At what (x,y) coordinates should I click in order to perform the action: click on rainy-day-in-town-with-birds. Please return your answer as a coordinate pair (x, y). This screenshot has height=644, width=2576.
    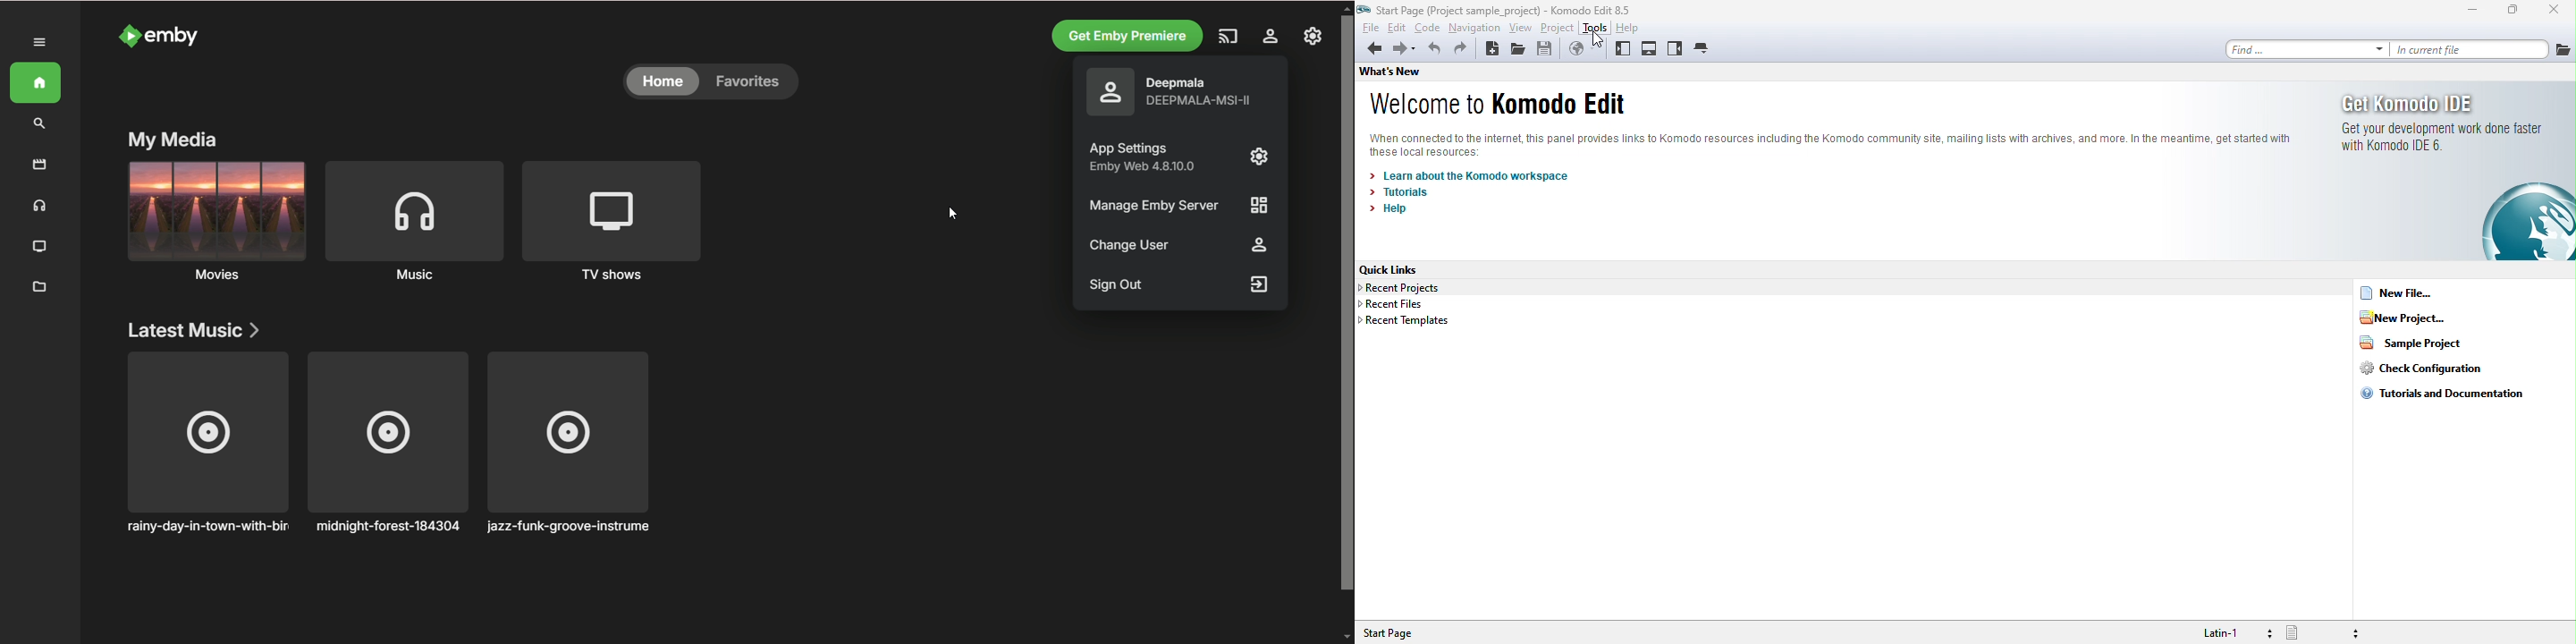
    Looking at the image, I should click on (209, 441).